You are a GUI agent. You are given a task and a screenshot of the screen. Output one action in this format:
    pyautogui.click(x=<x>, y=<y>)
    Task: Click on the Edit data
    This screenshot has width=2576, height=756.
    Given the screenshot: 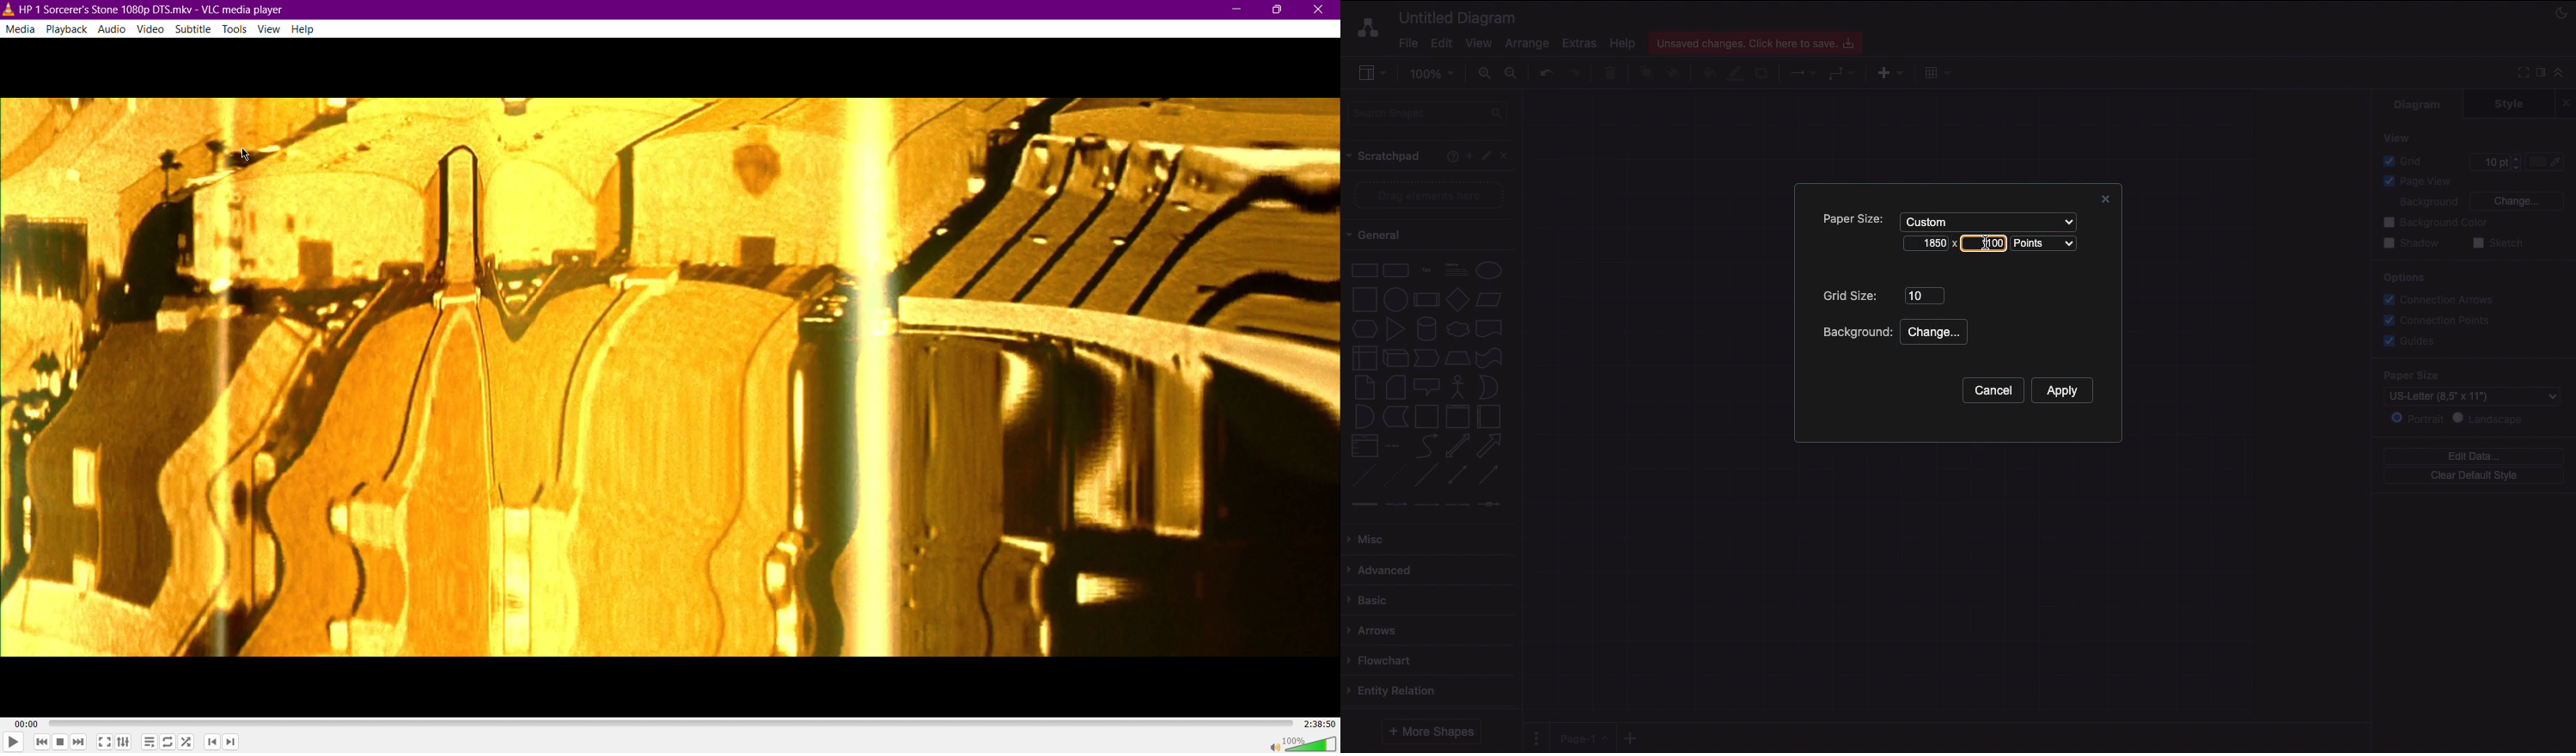 What is the action you would take?
    pyautogui.click(x=2474, y=456)
    